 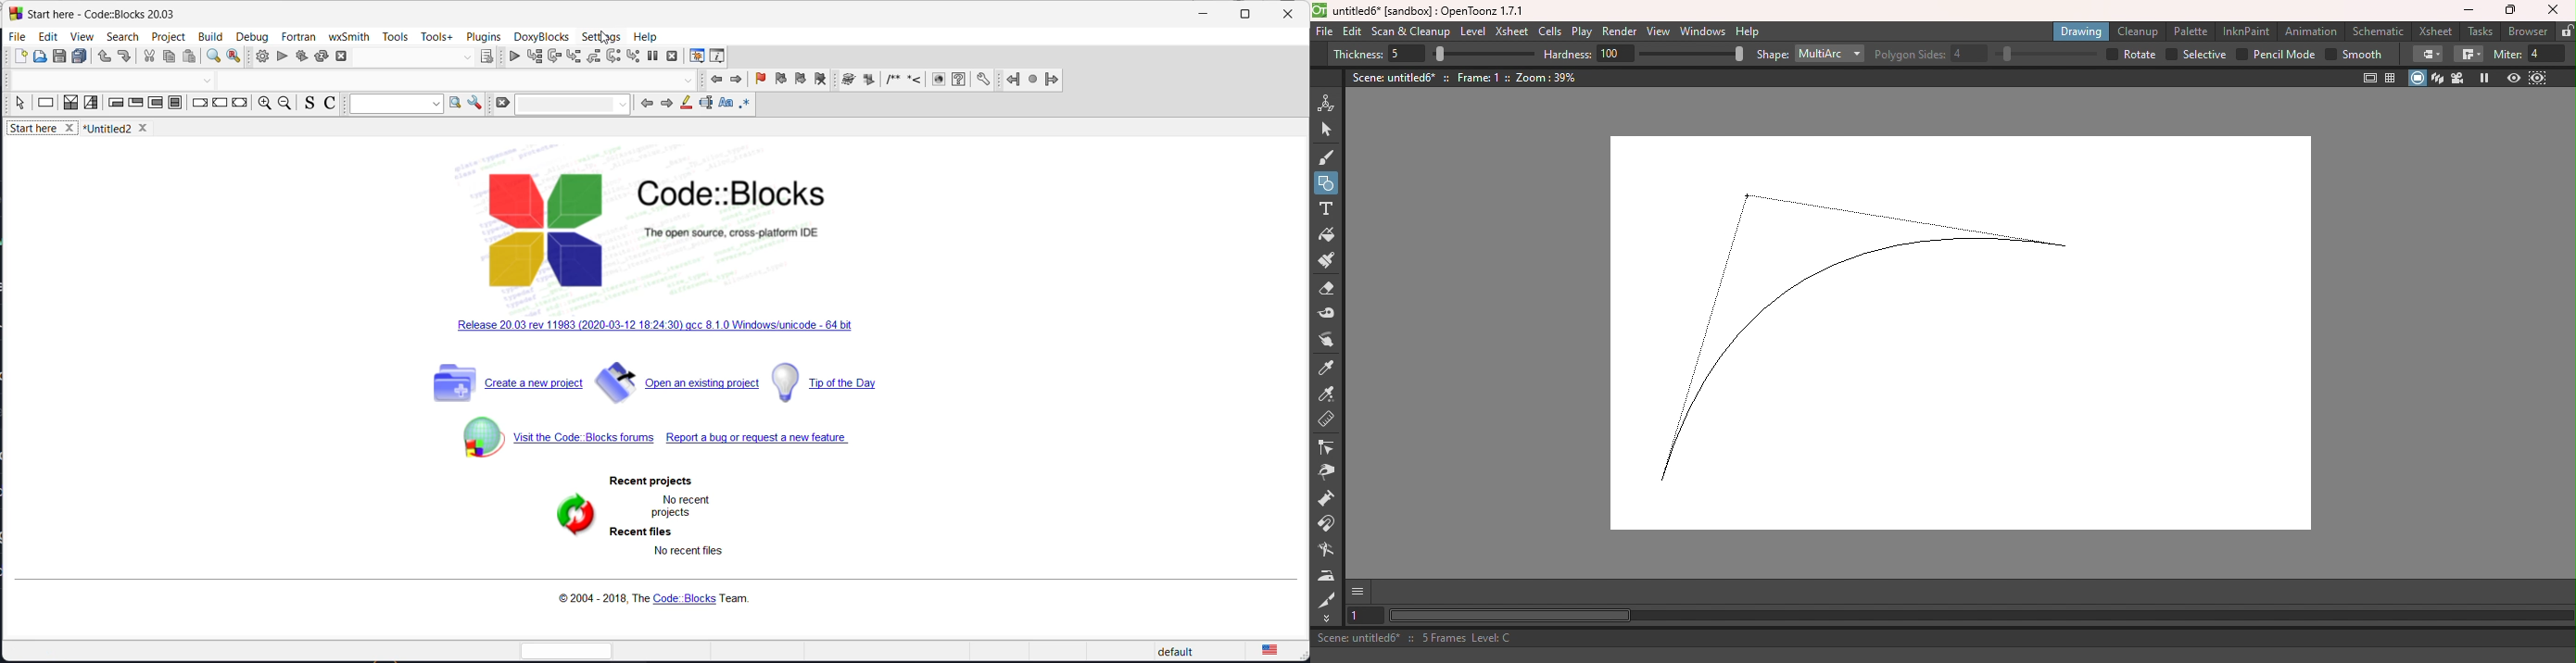 What do you see at coordinates (1202, 16) in the screenshot?
I see `minimize` at bounding box center [1202, 16].